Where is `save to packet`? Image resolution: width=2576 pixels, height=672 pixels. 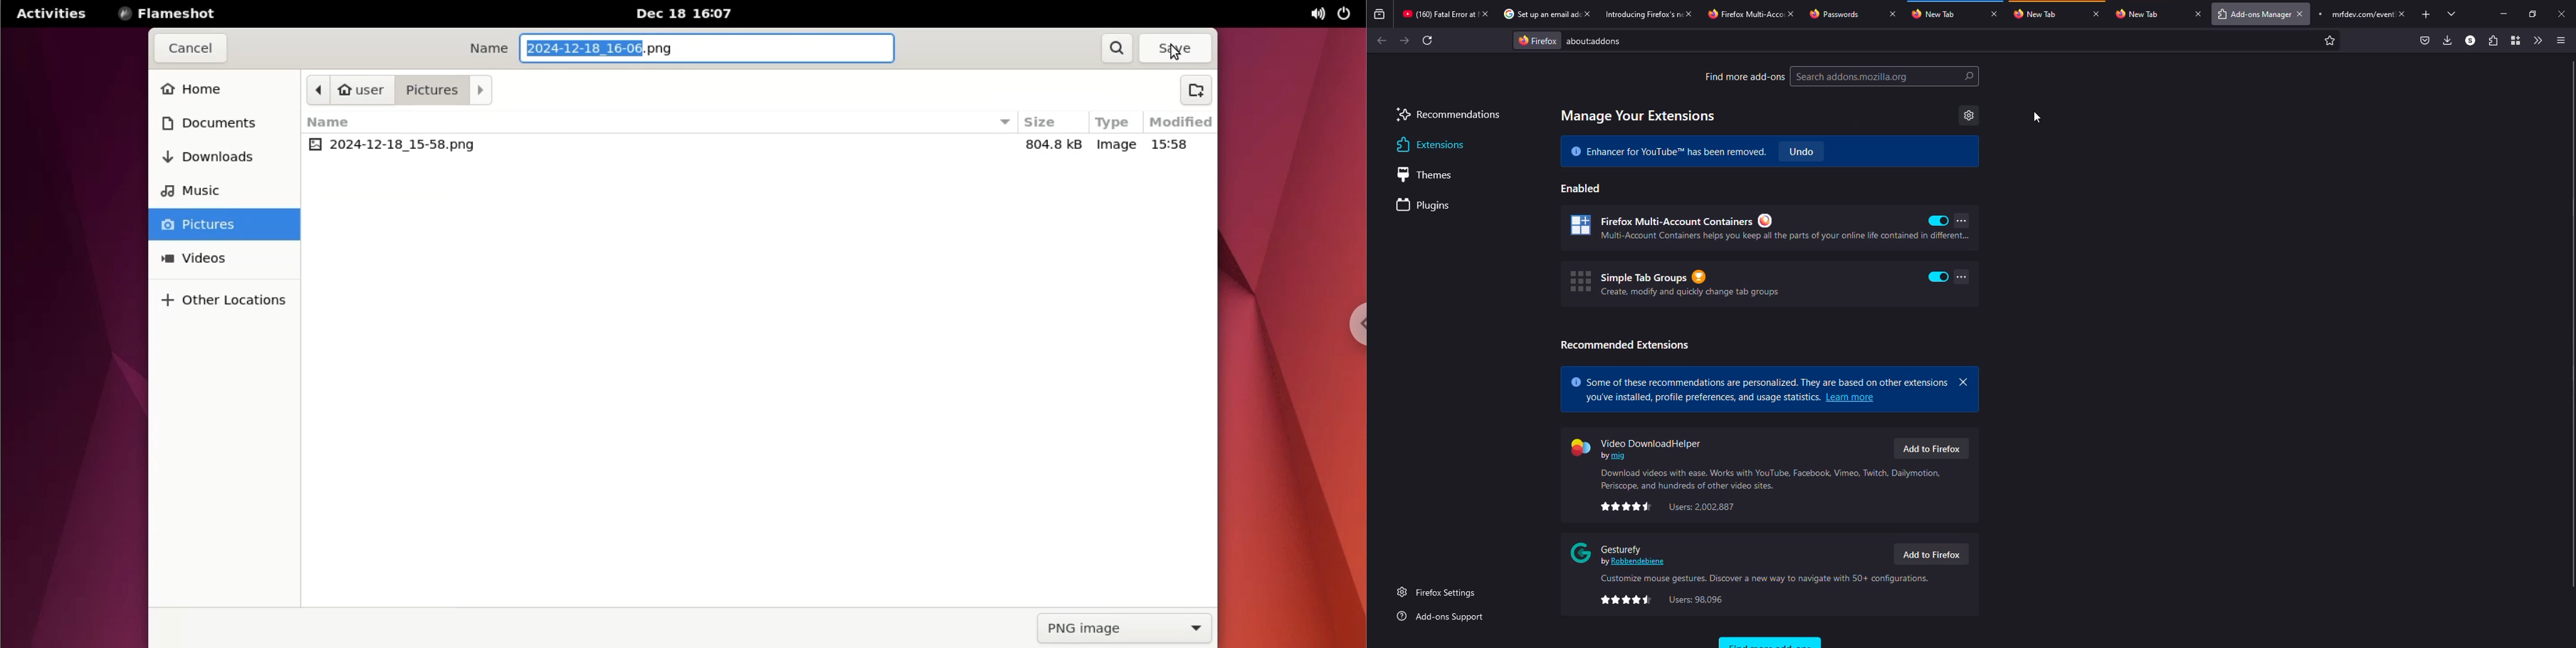
save to packet is located at coordinates (2426, 40).